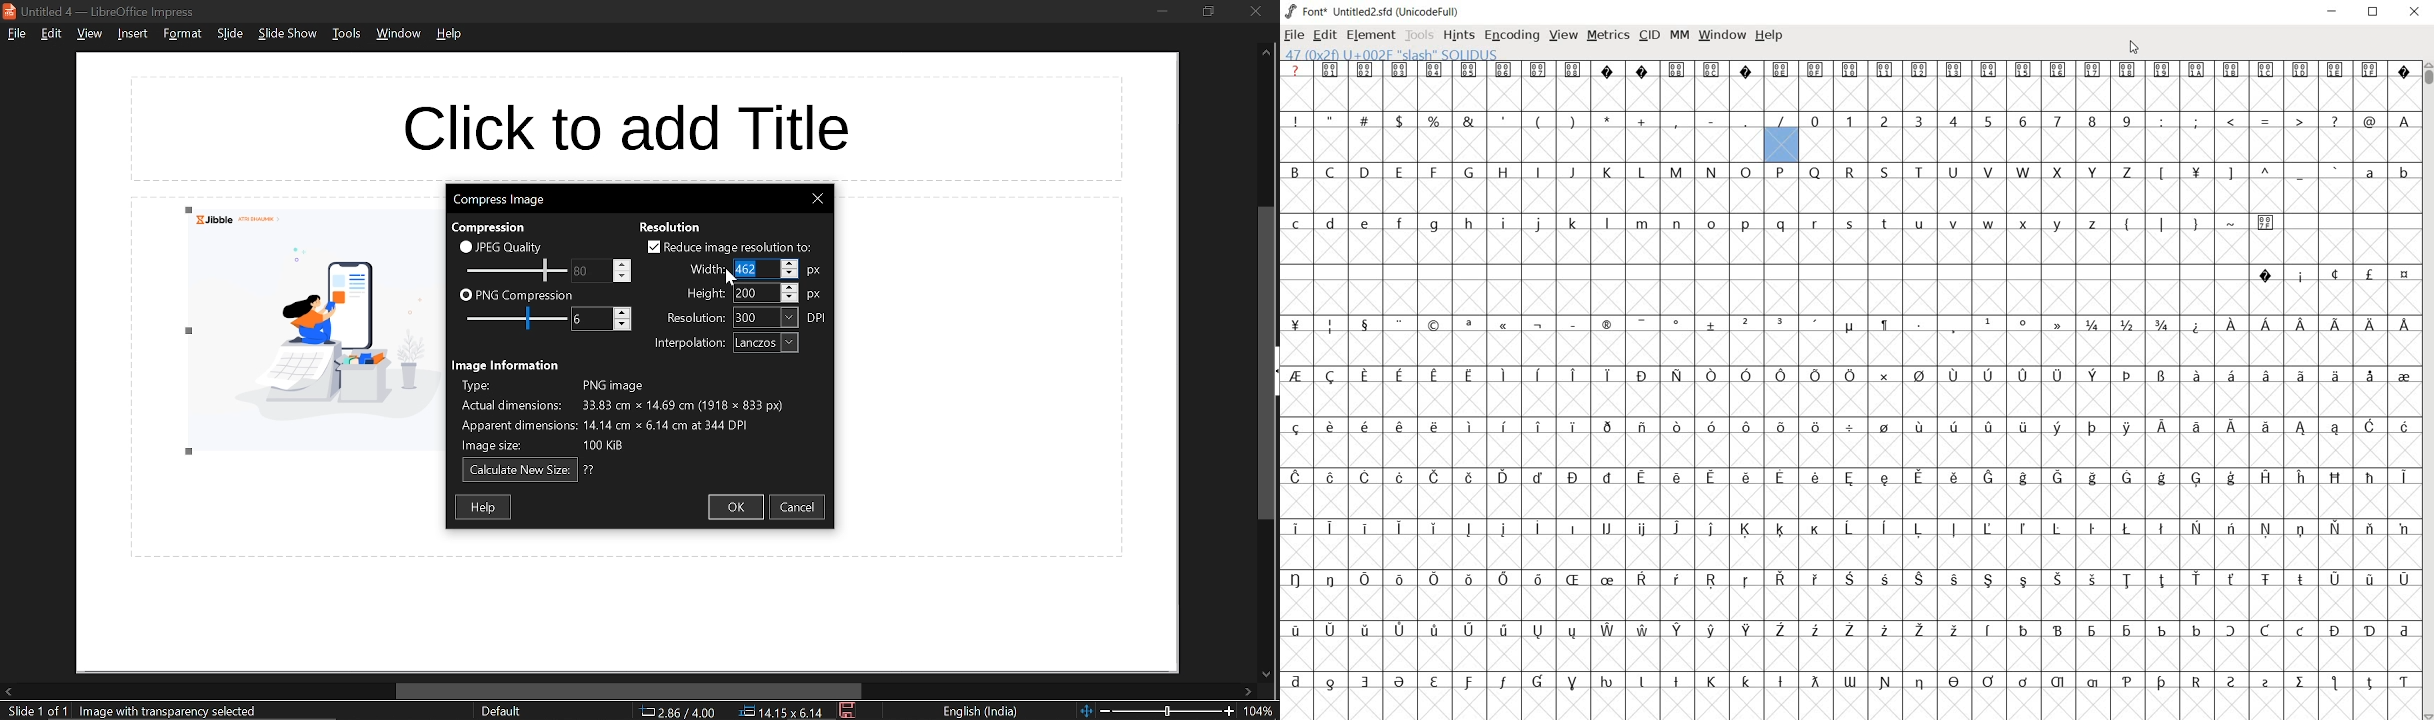 This screenshot has width=2436, height=728. I want to click on file, so click(16, 33).